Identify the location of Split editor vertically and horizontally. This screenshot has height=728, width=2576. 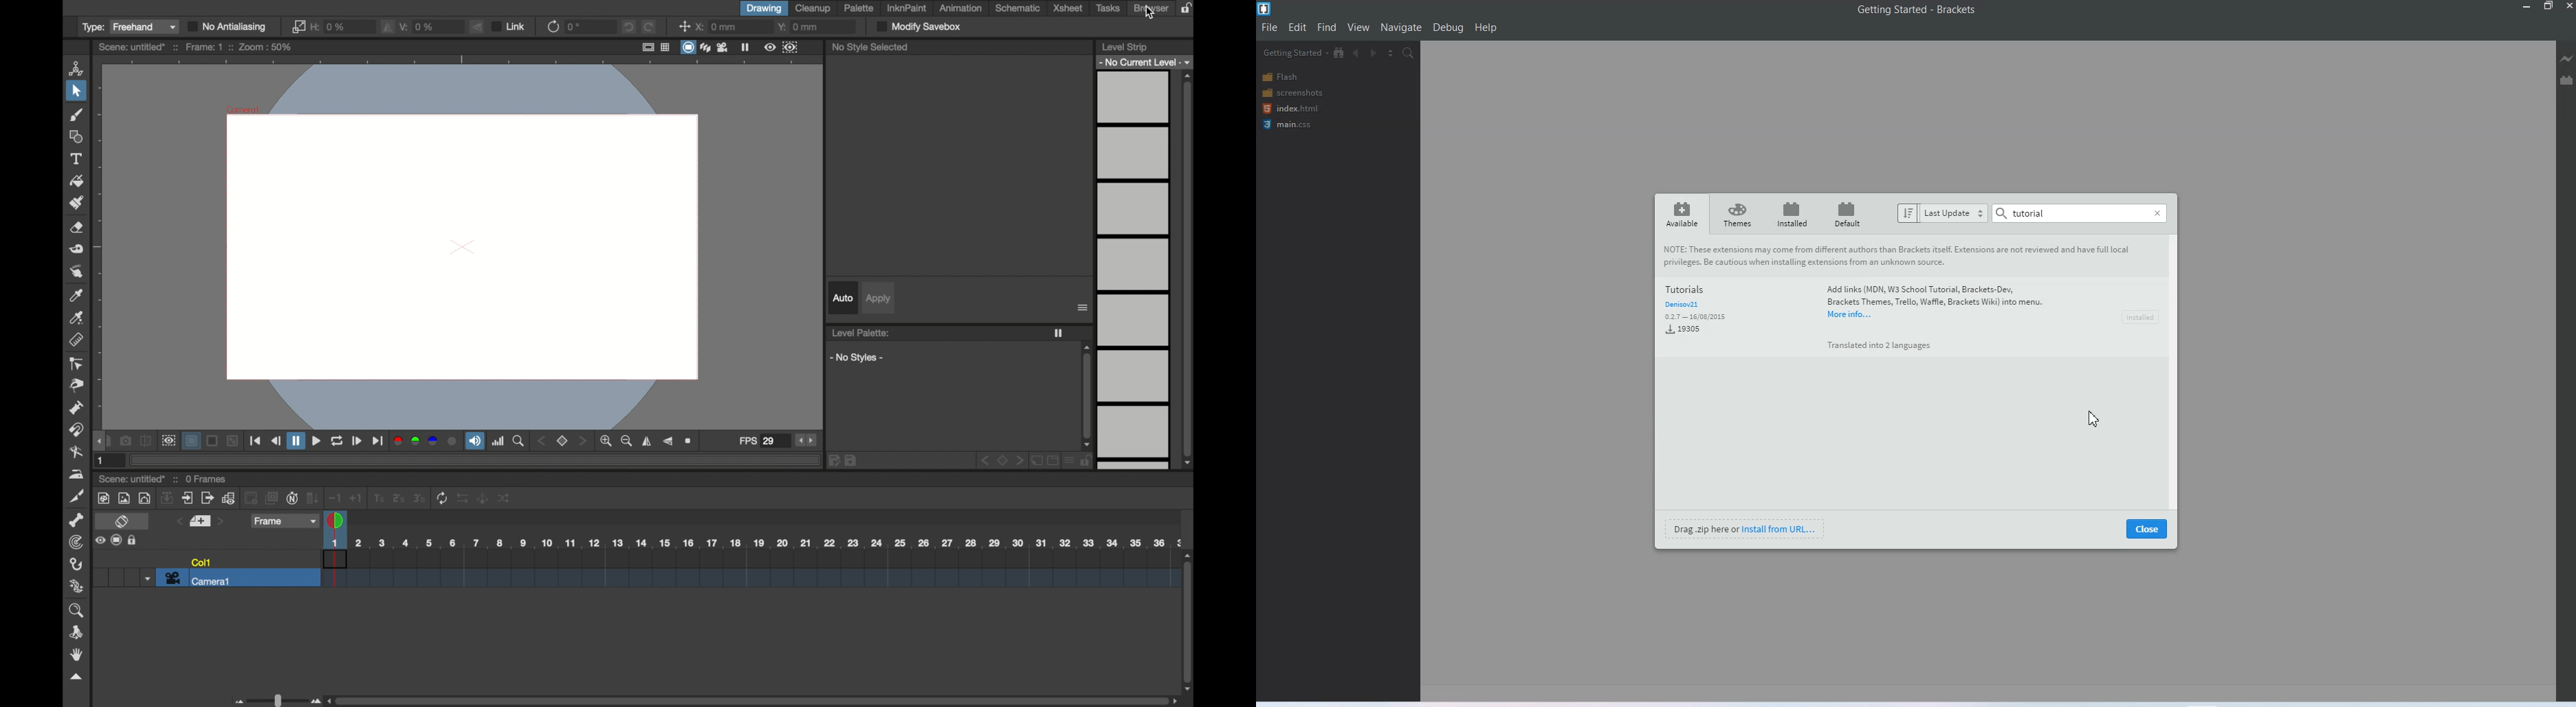
(1391, 54).